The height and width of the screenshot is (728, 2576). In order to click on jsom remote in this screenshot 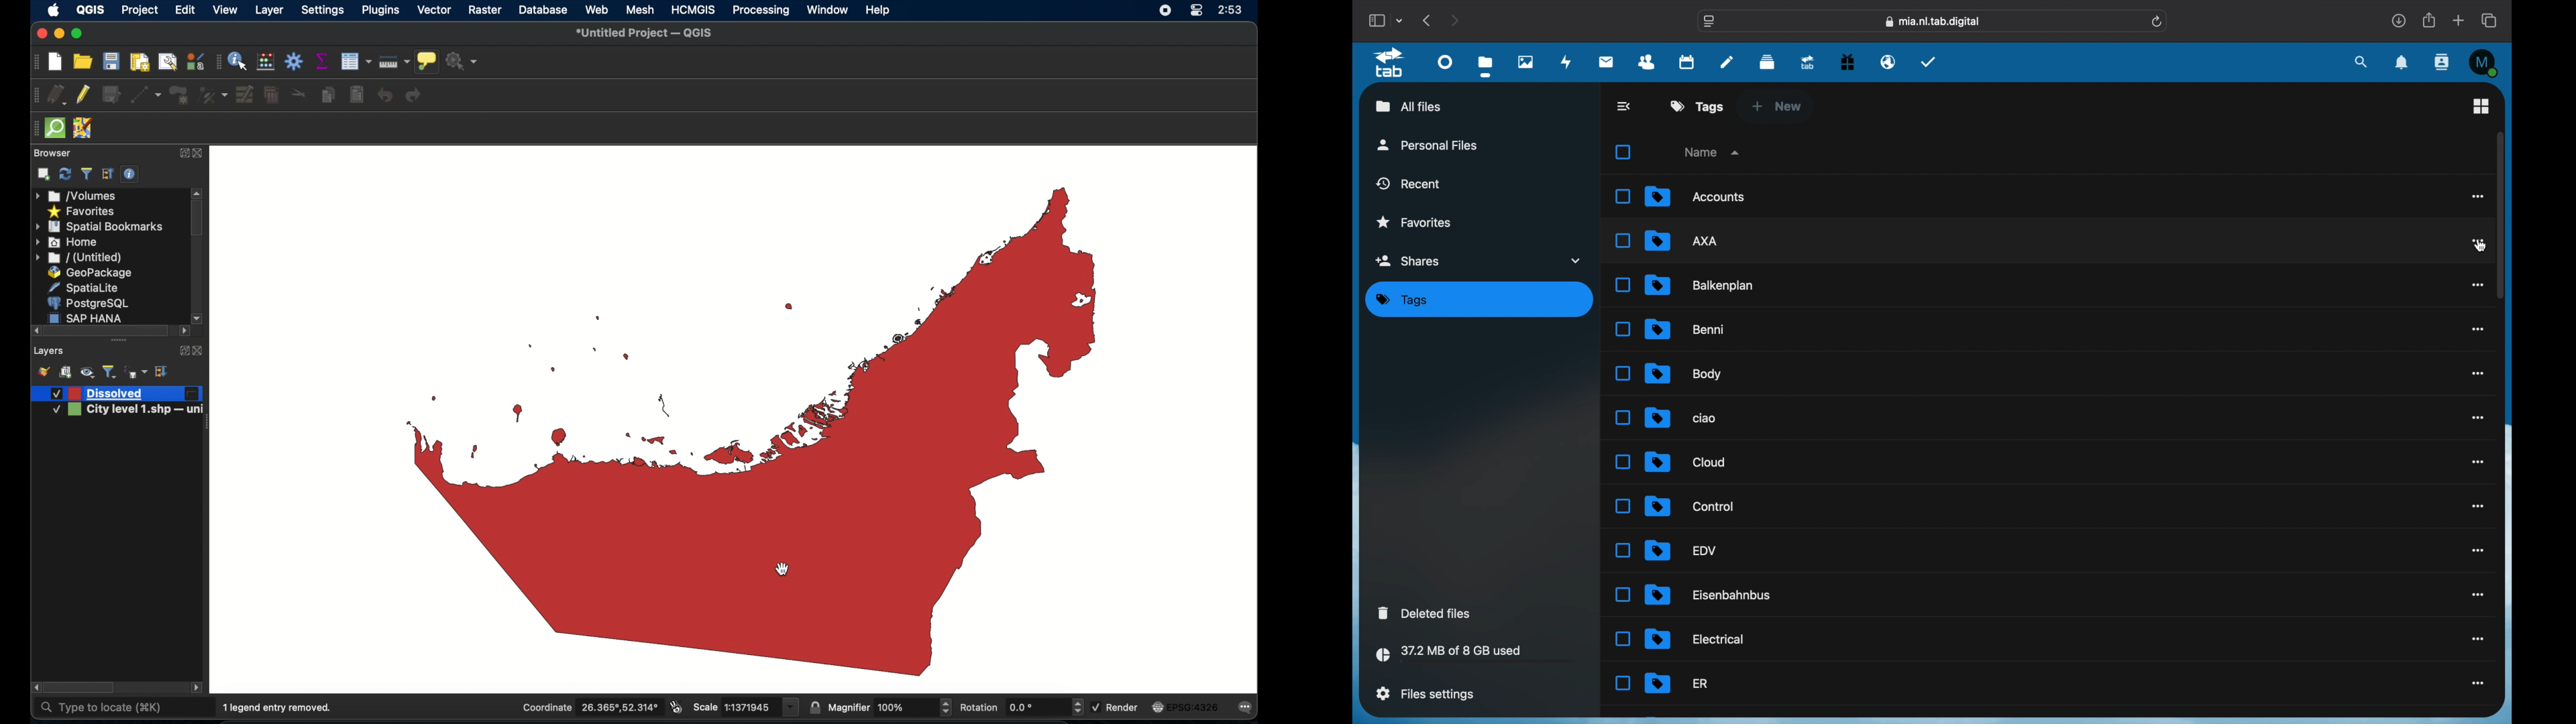, I will do `click(84, 128)`.